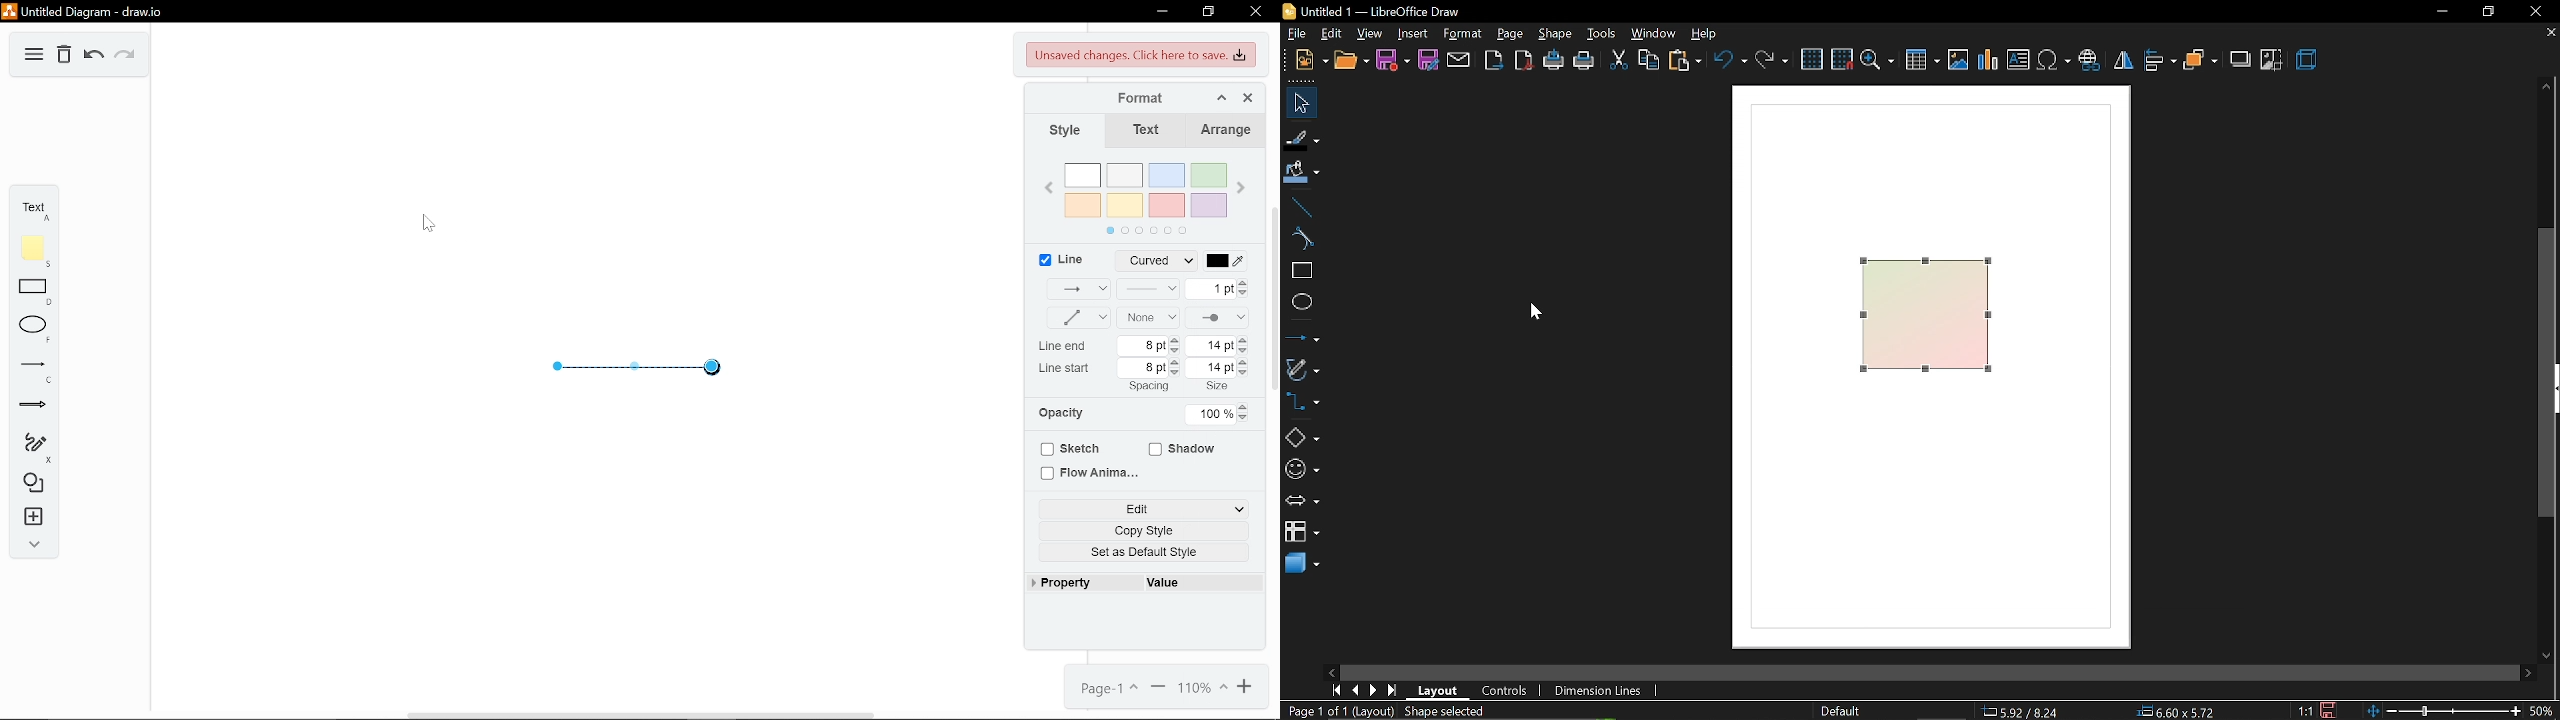 The width and height of the screenshot is (2576, 728). I want to click on Line color, so click(1230, 261).